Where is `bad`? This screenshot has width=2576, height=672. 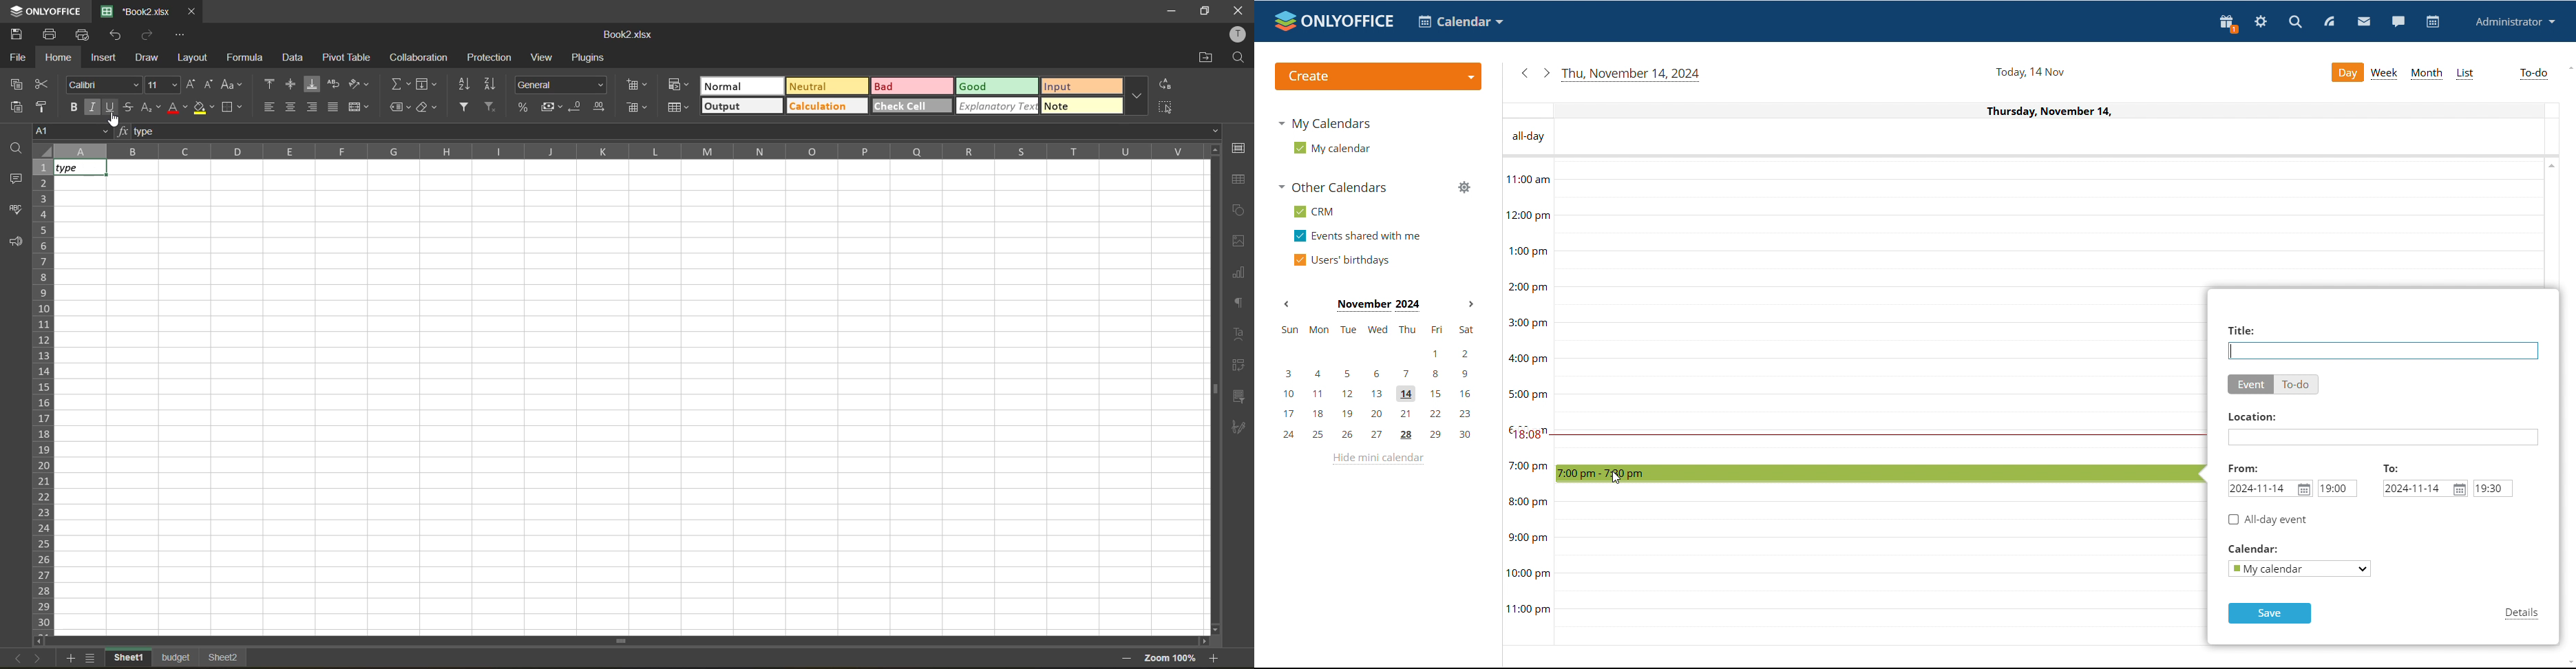
bad is located at coordinates (915, 86).